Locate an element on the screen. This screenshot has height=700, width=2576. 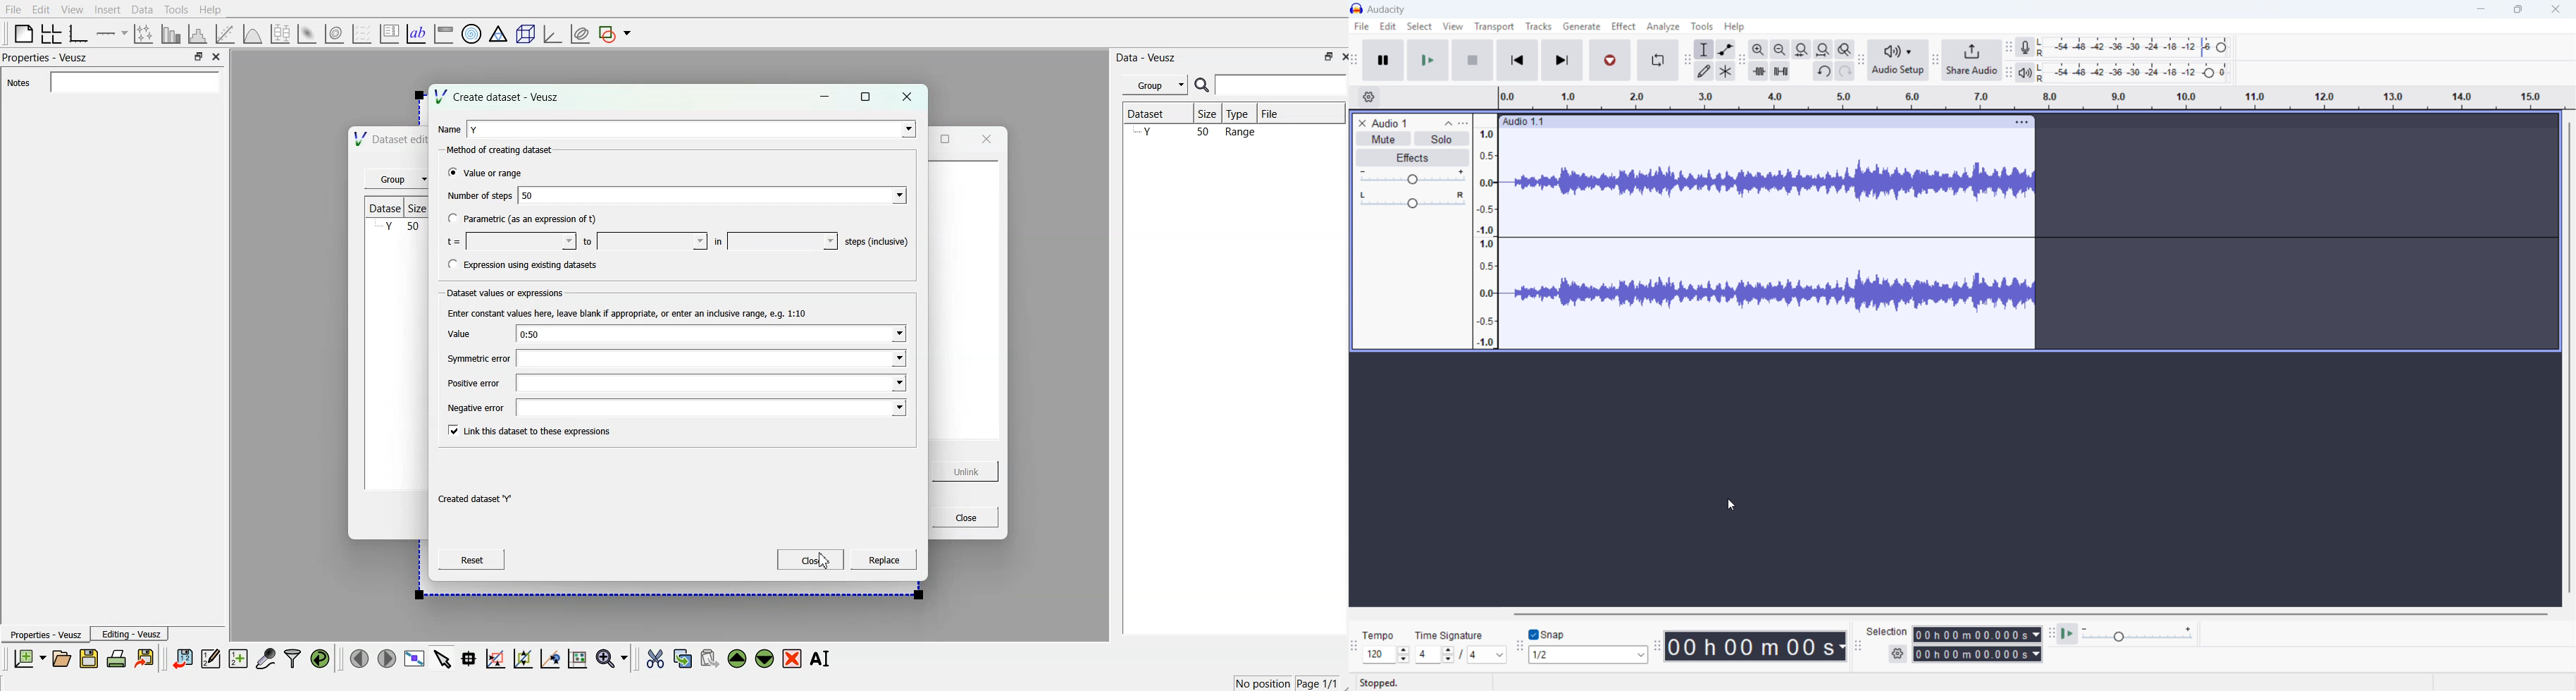
playback level  is located at coordinates (2137, 73).